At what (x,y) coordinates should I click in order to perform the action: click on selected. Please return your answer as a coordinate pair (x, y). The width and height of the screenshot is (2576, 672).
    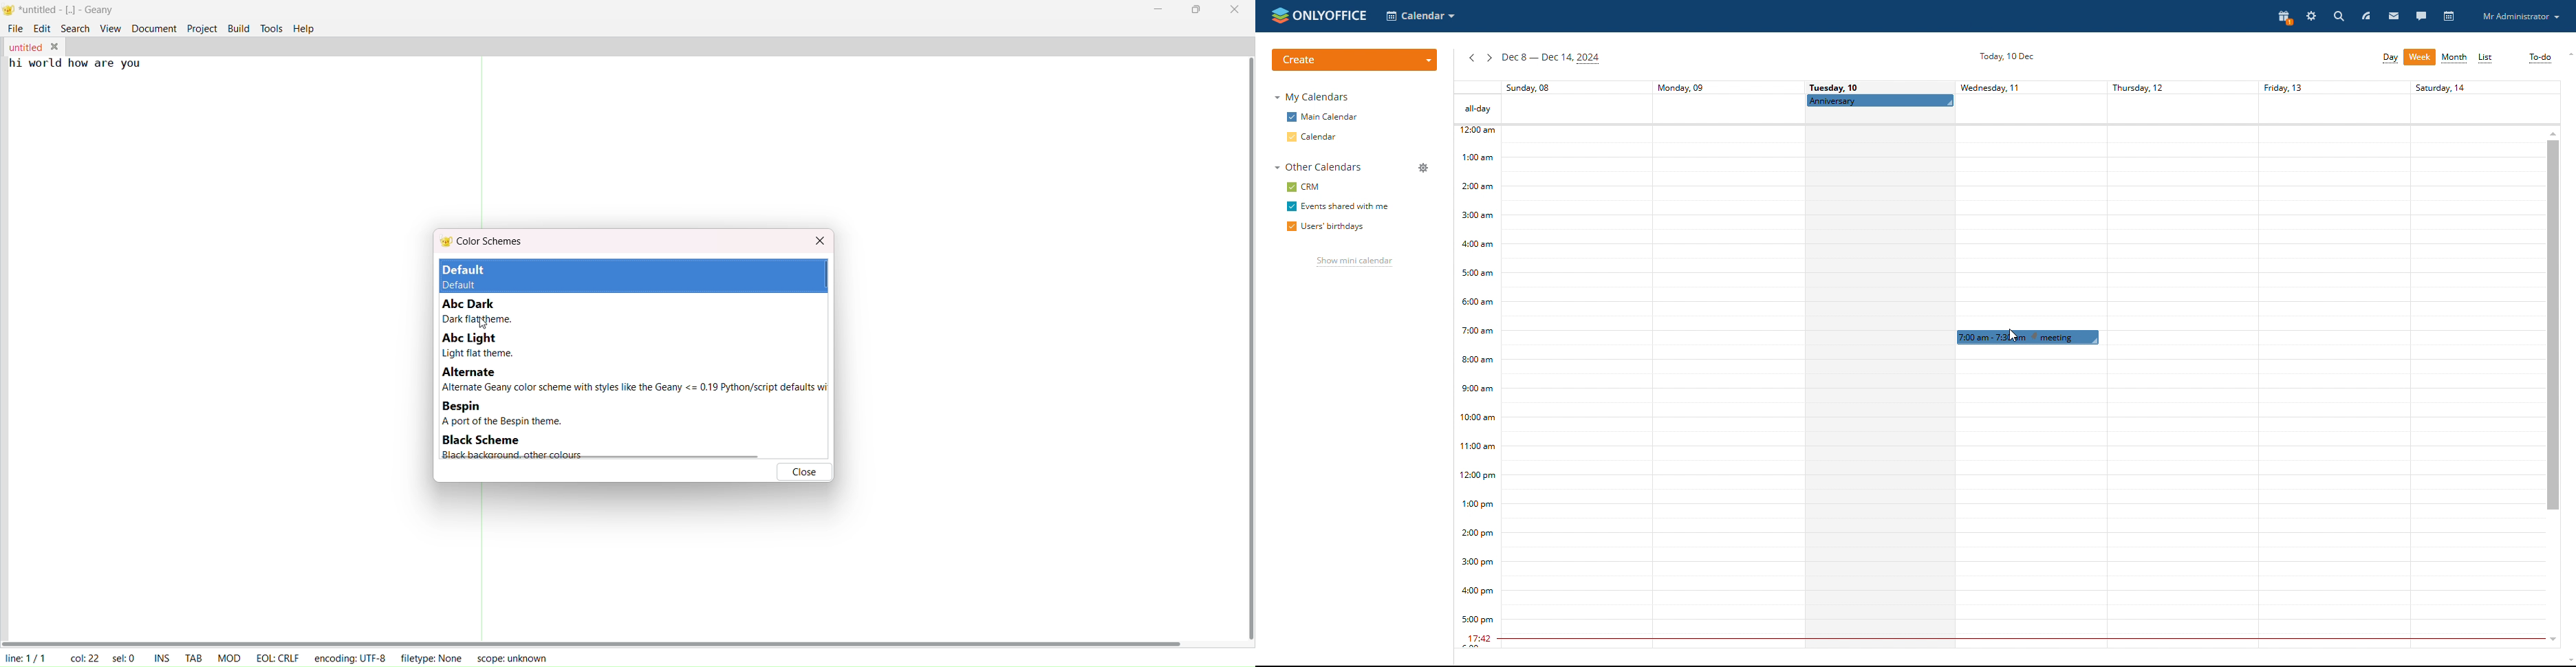
    Looking at the image, I should click on (125, 656).